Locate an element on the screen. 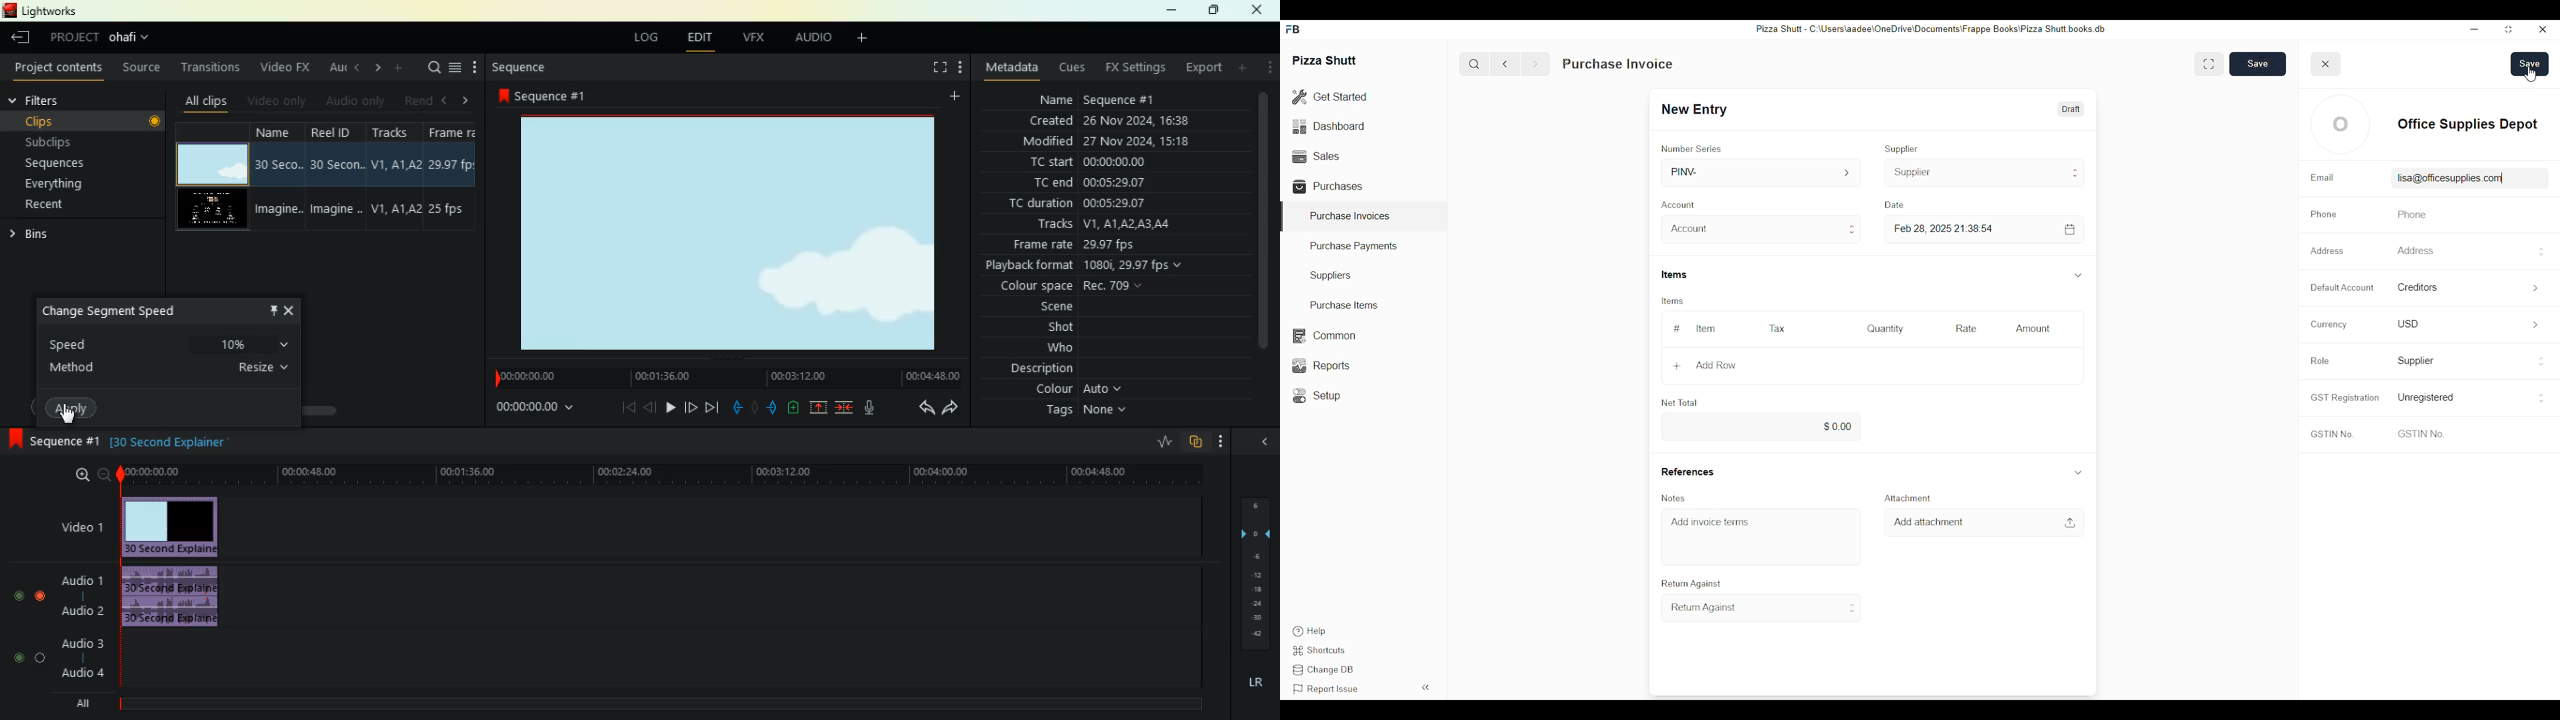 The width and height of the screenshot is (2576, 728). enlarge is located at coordinates (2209, 63).